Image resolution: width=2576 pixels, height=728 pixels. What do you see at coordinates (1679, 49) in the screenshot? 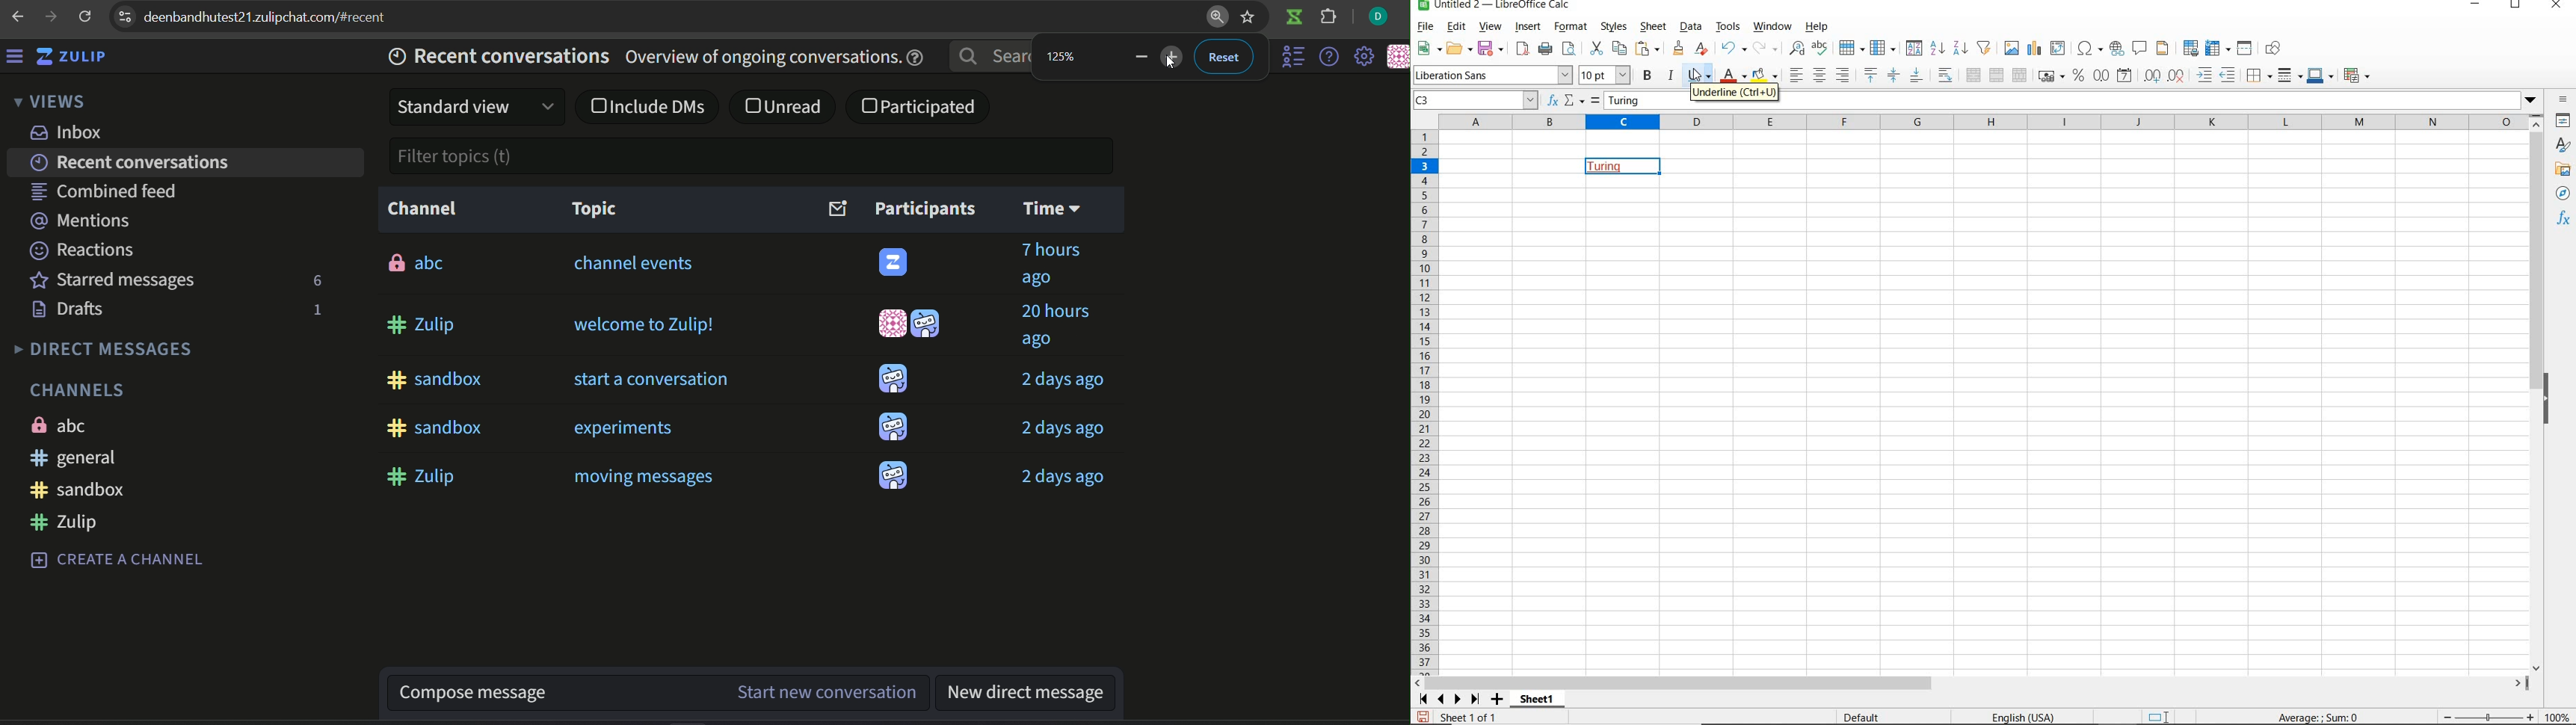
I see `CLEAR FORMATTING` at bounding box center [1679, 49].